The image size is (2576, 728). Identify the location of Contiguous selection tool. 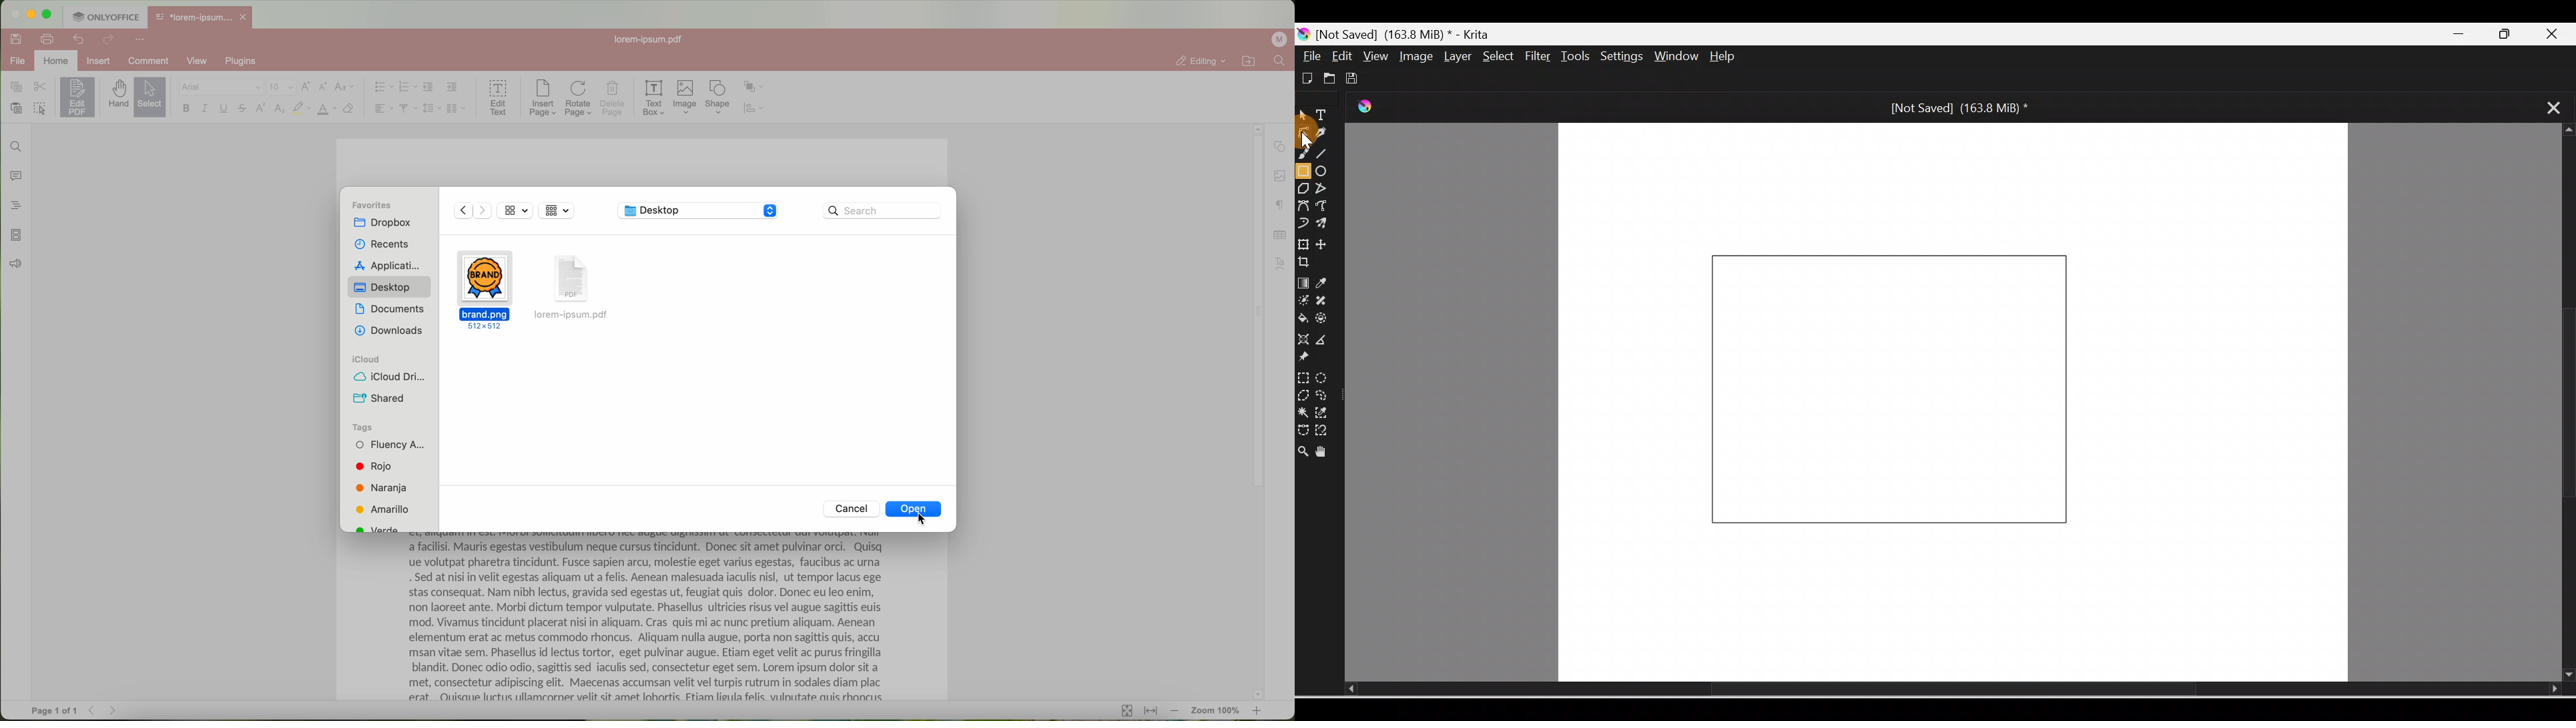
(1303, 411).